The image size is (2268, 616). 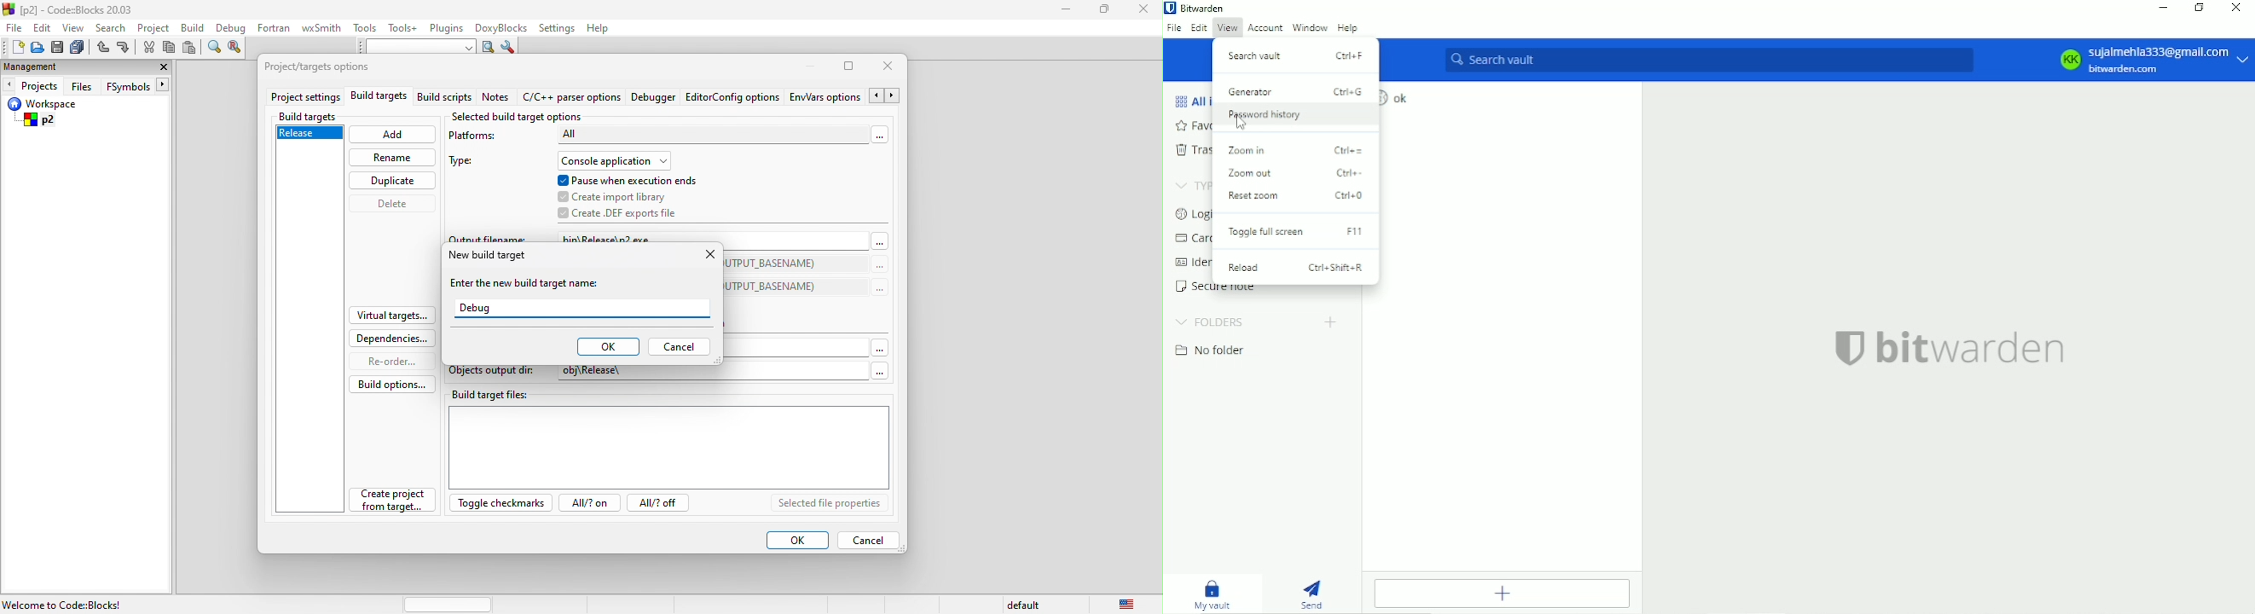 What do you see at coordinates (1212, 322) in the screenshot?
I see `Folders` at bounding box center [1212, 322].